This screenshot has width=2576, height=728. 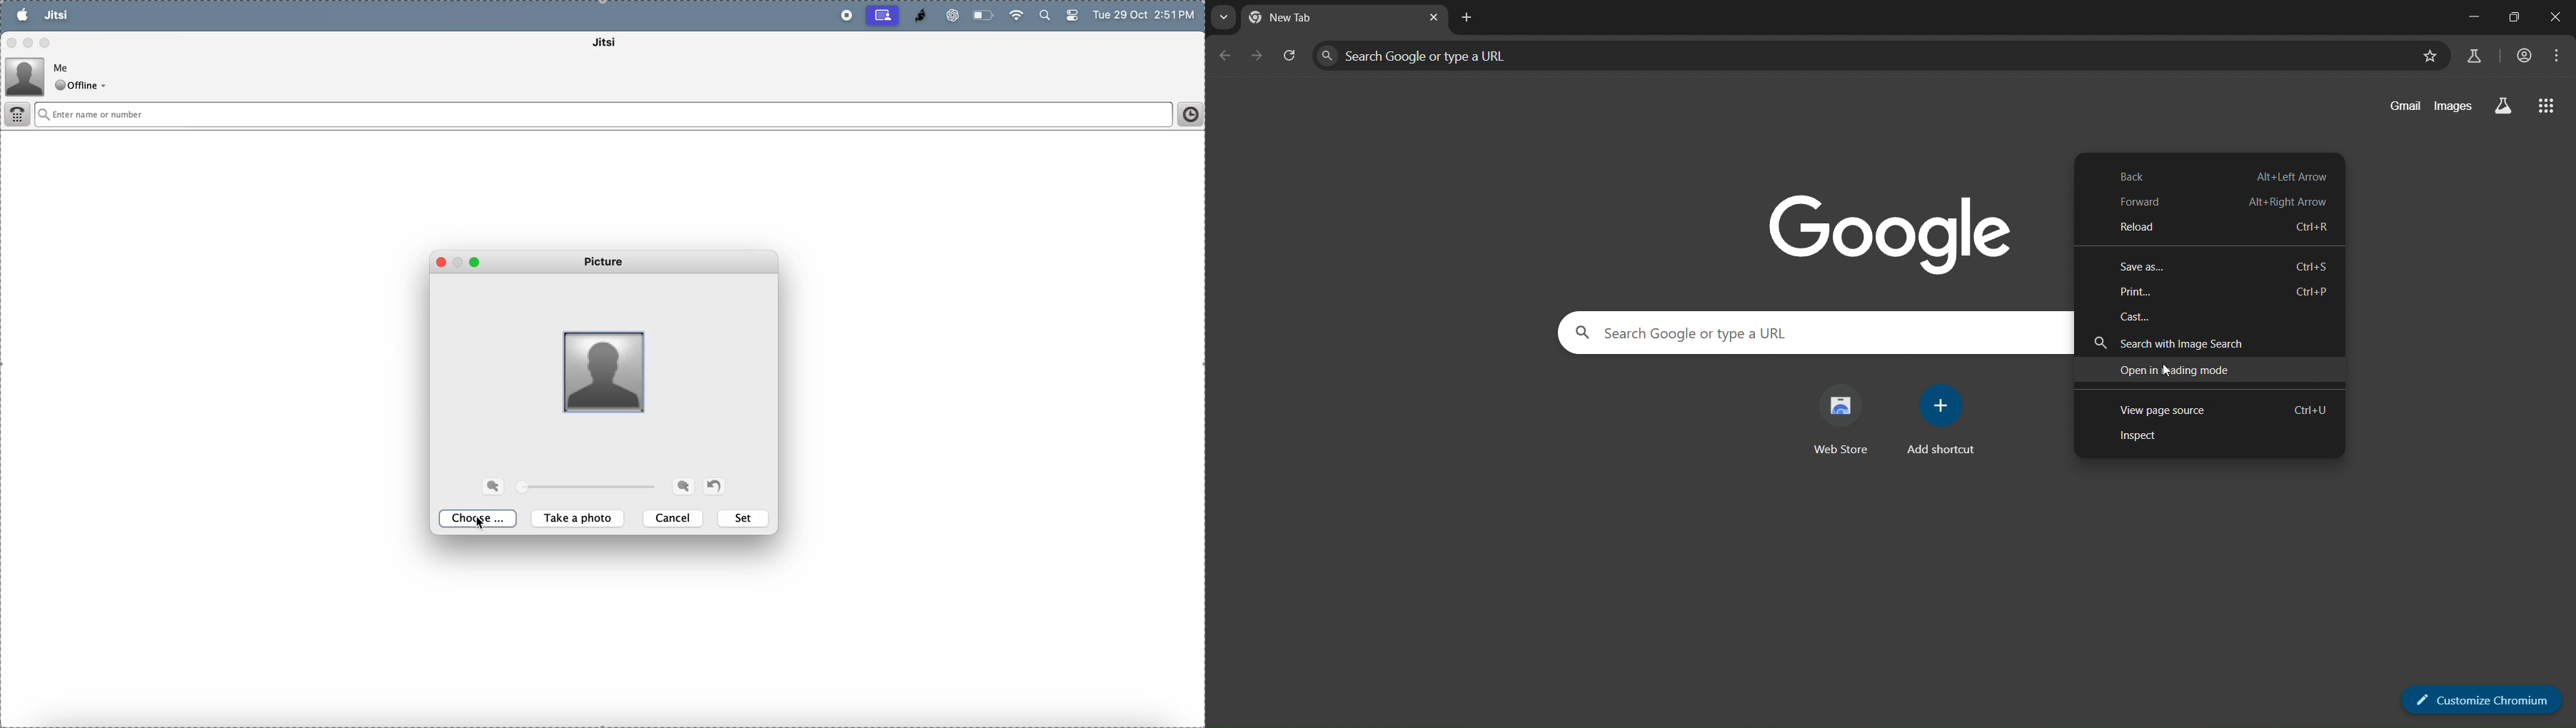 I want to click on jitsi , so click(x=618, y=44).